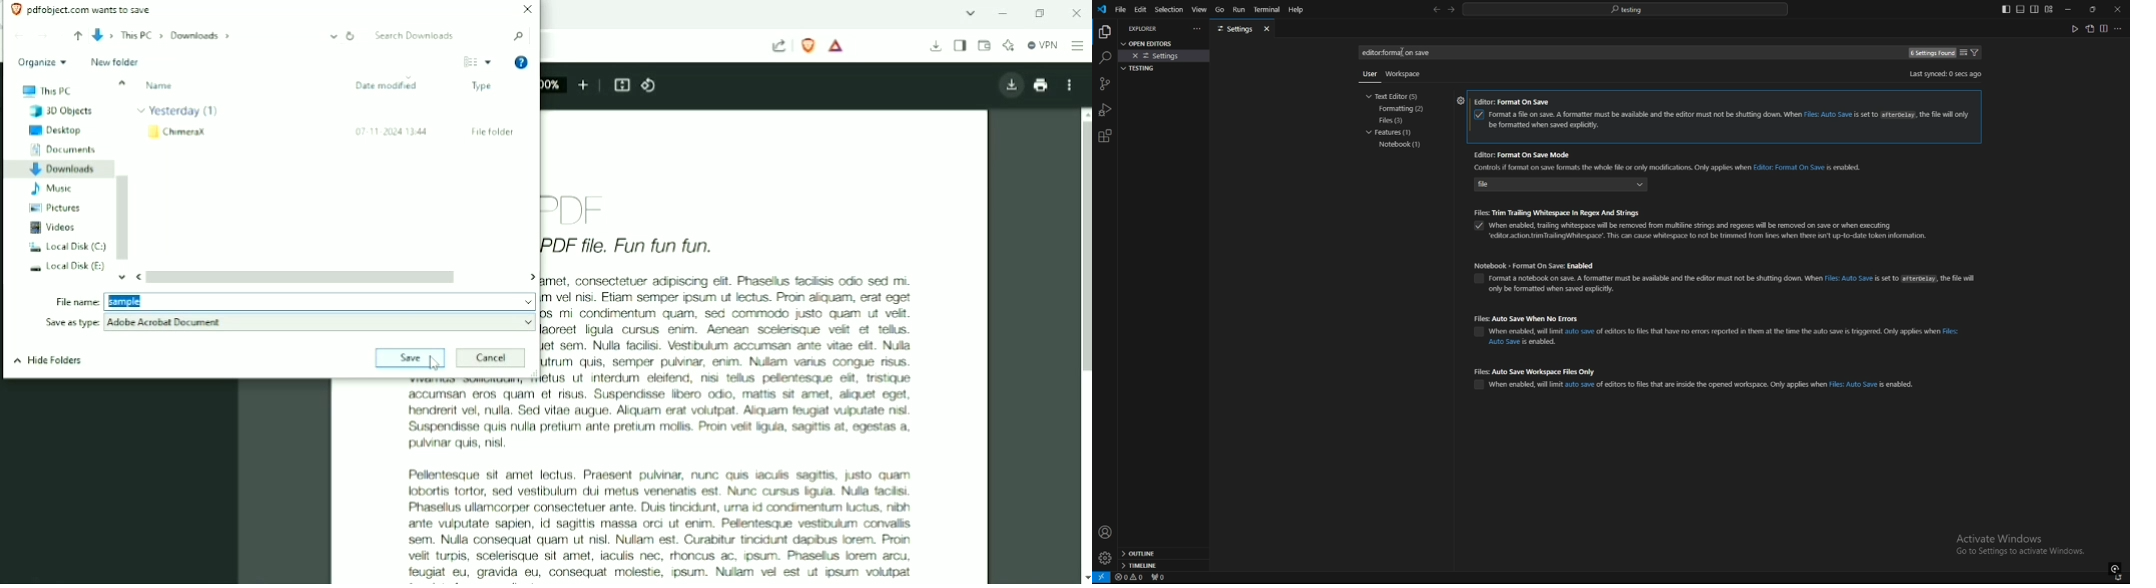 The height and width of the screenshot is (588, 2156). What do you see at coordinates (1730, 121) in the screenshot?
I see `format file on save explanations` at bounding box center [1730, 121].